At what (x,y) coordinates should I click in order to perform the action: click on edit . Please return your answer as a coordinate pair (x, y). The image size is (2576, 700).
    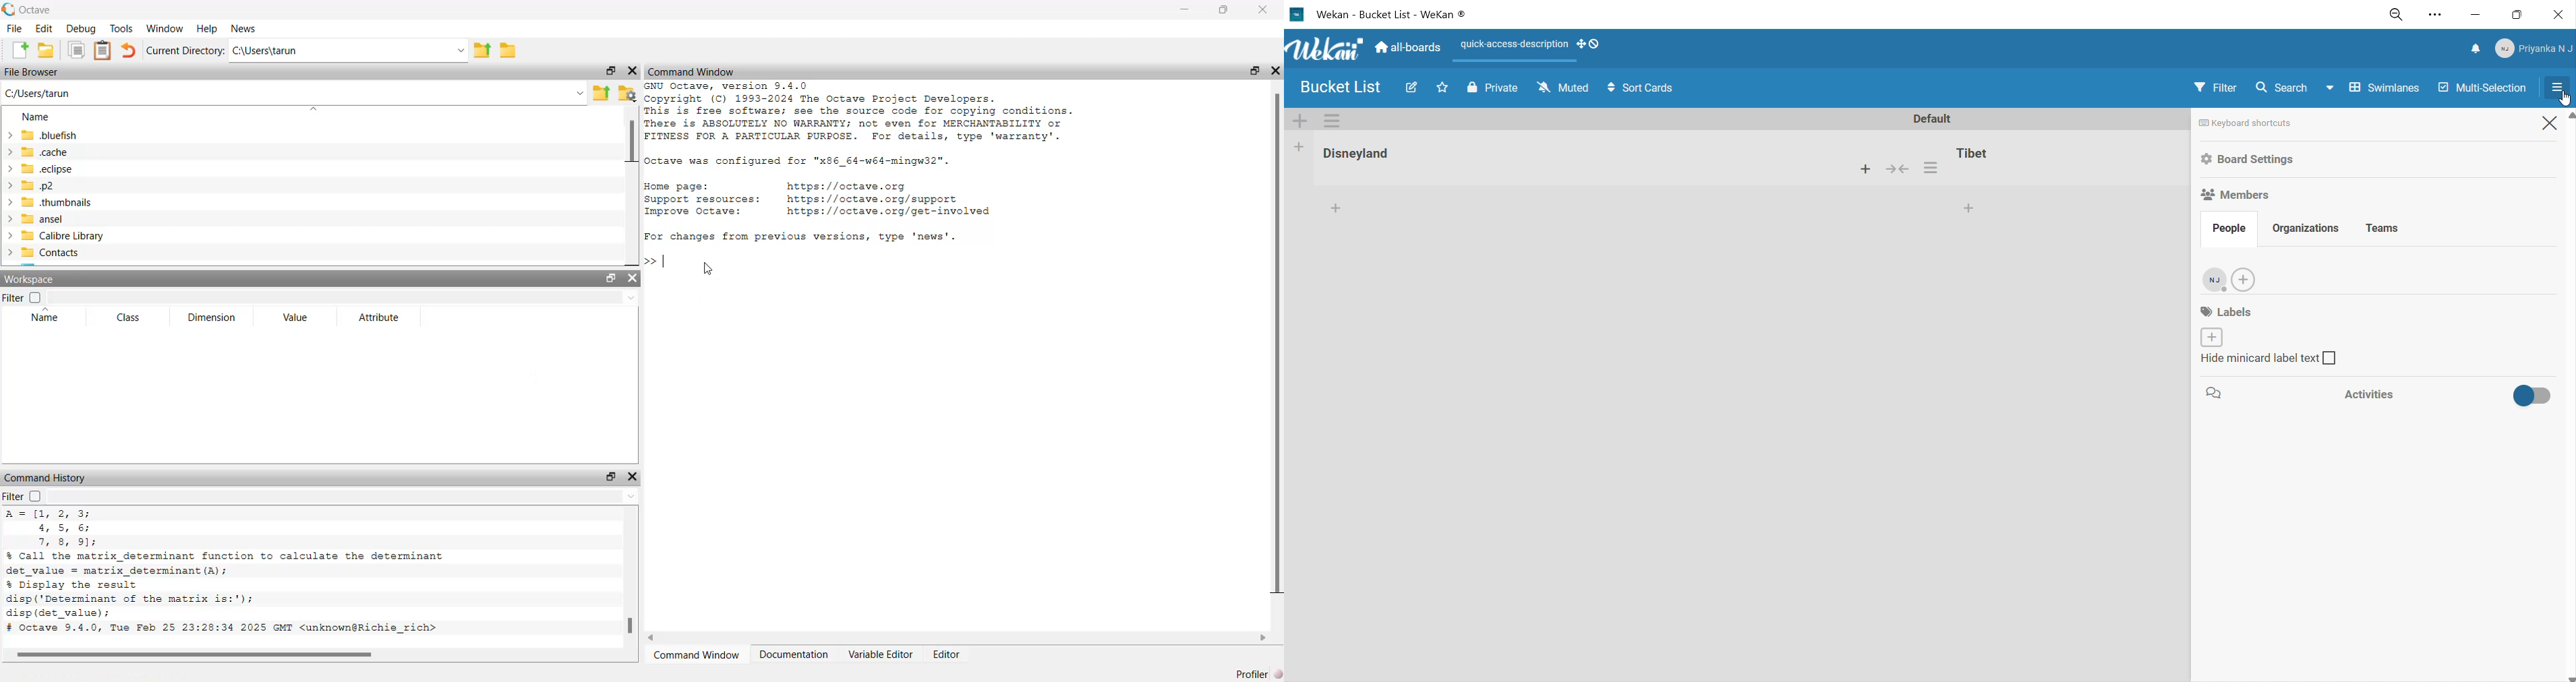
    Looking at the image, I should click on (1413, 88).